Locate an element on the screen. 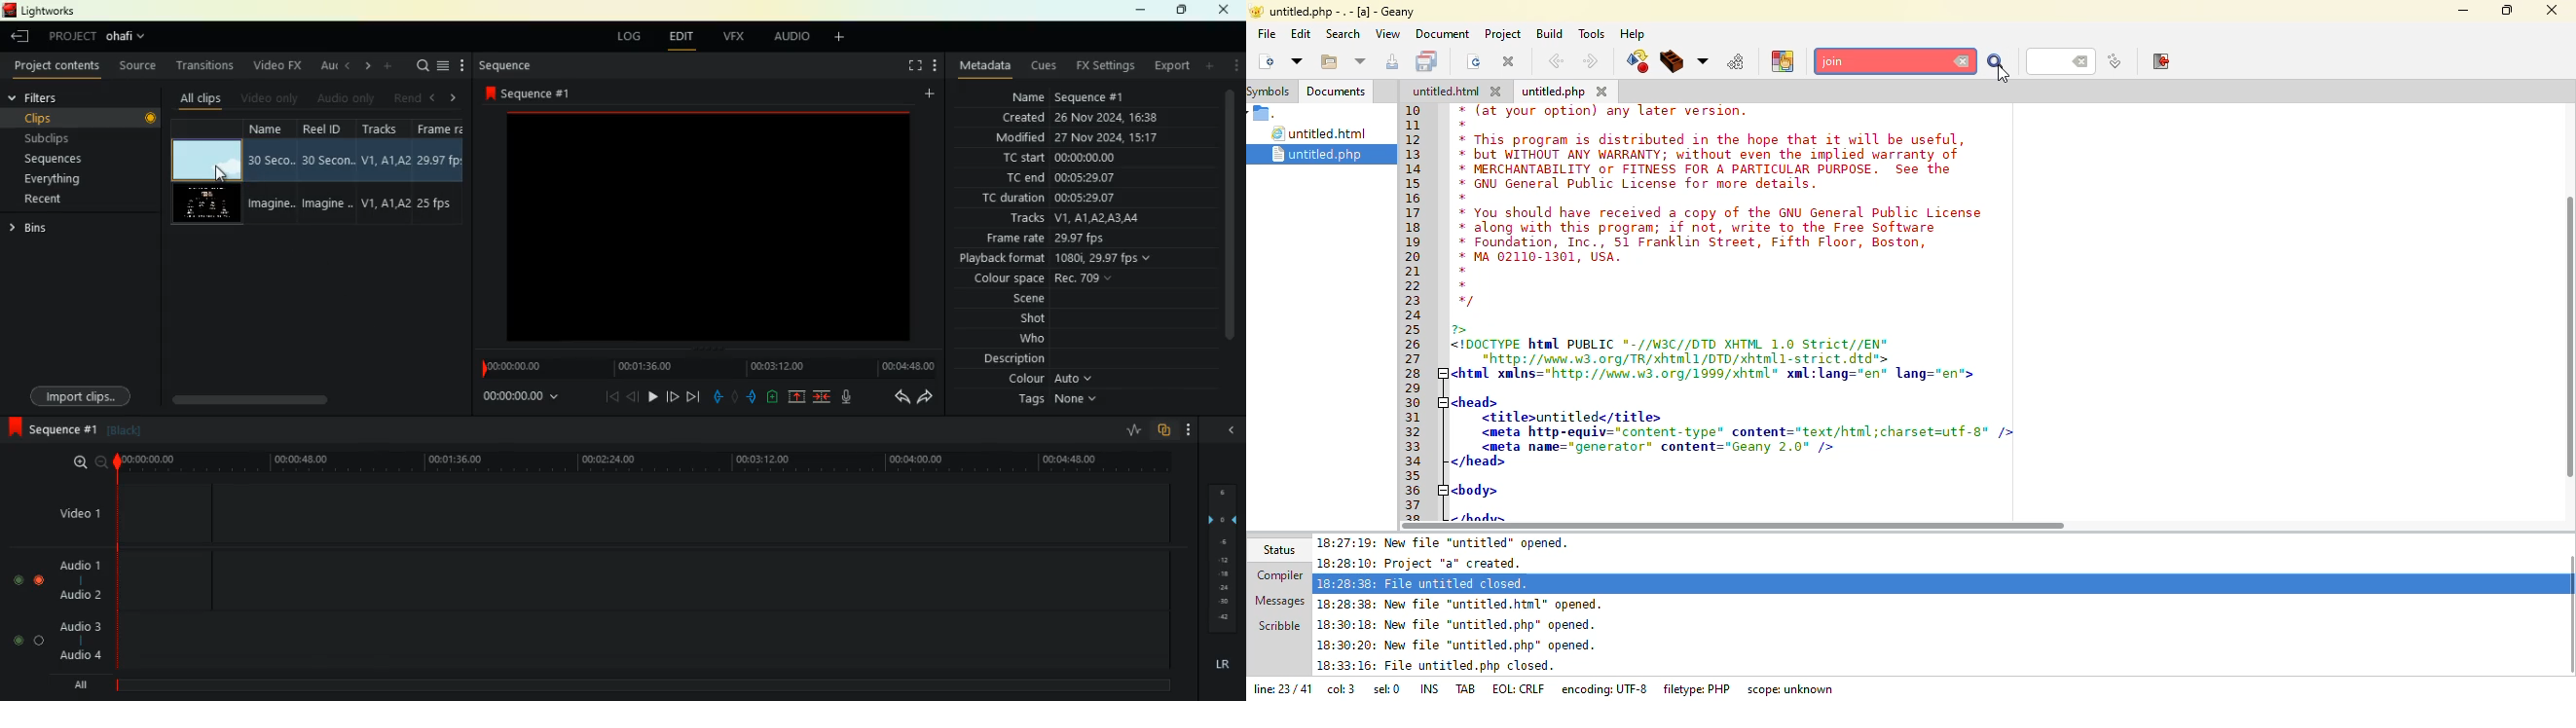  push is located at coordinates (754, 397).